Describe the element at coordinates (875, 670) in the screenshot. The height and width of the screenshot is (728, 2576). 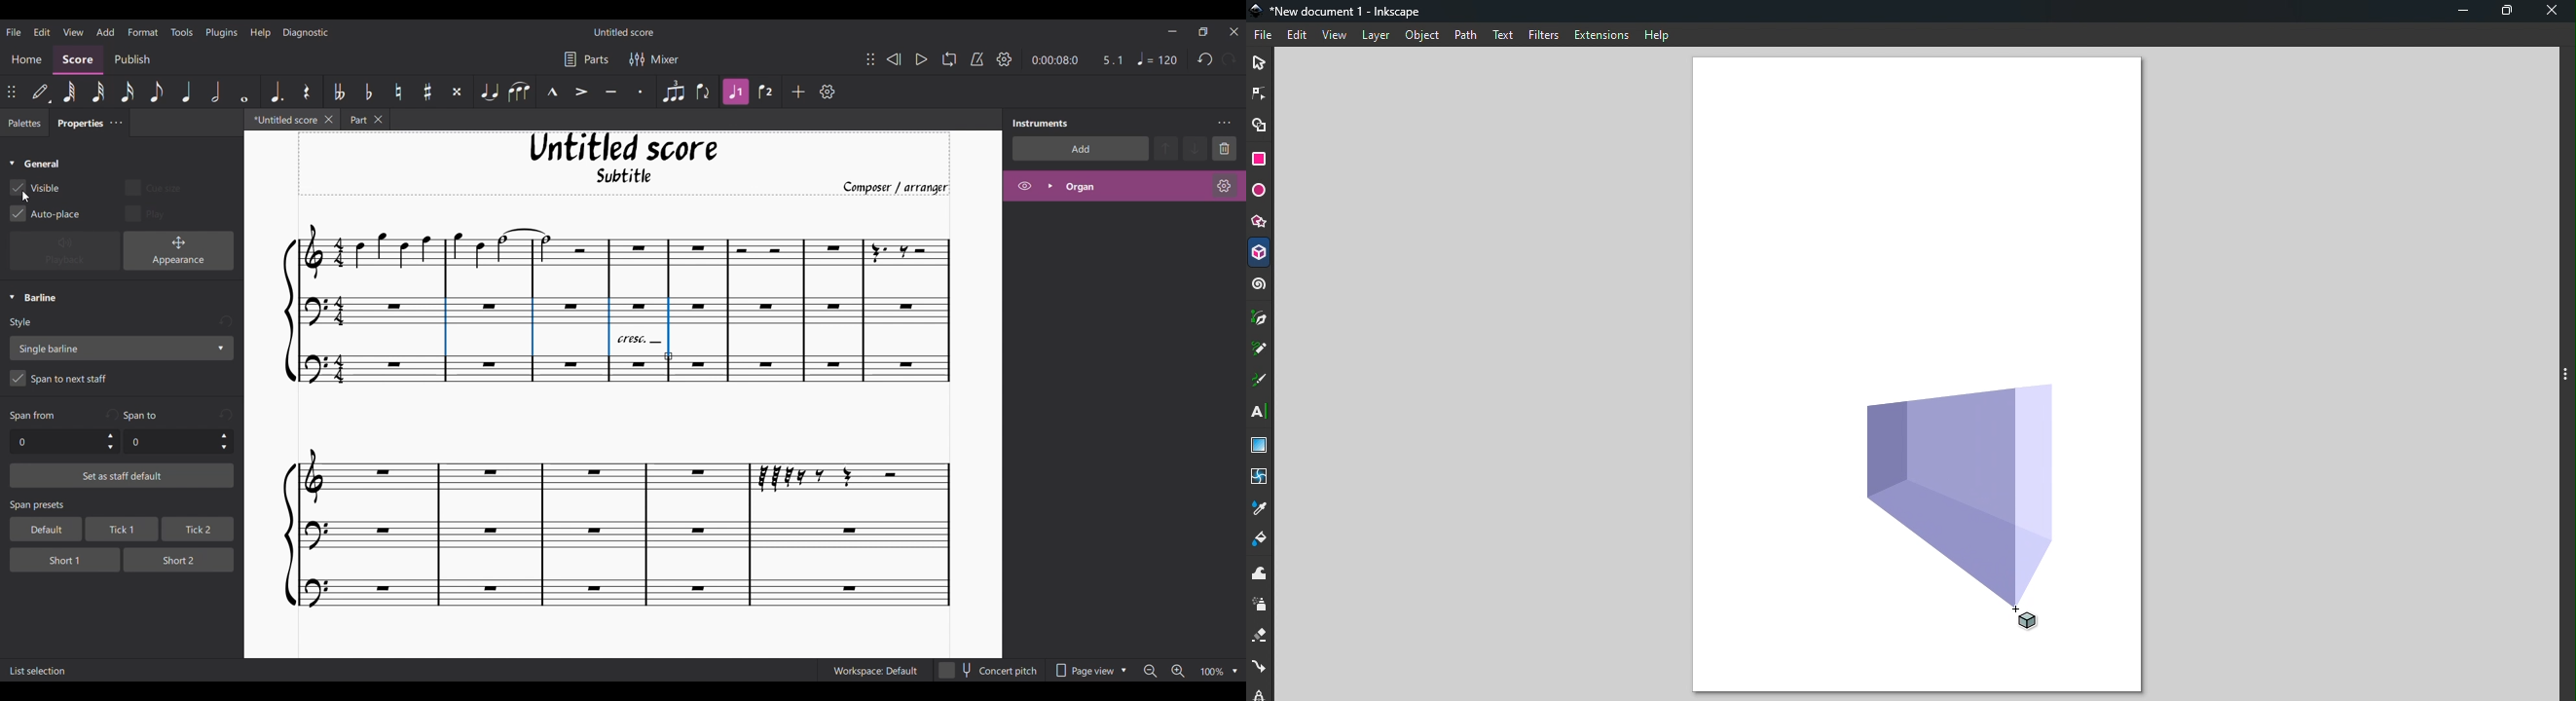
I see `Current workspace setting` at that location.